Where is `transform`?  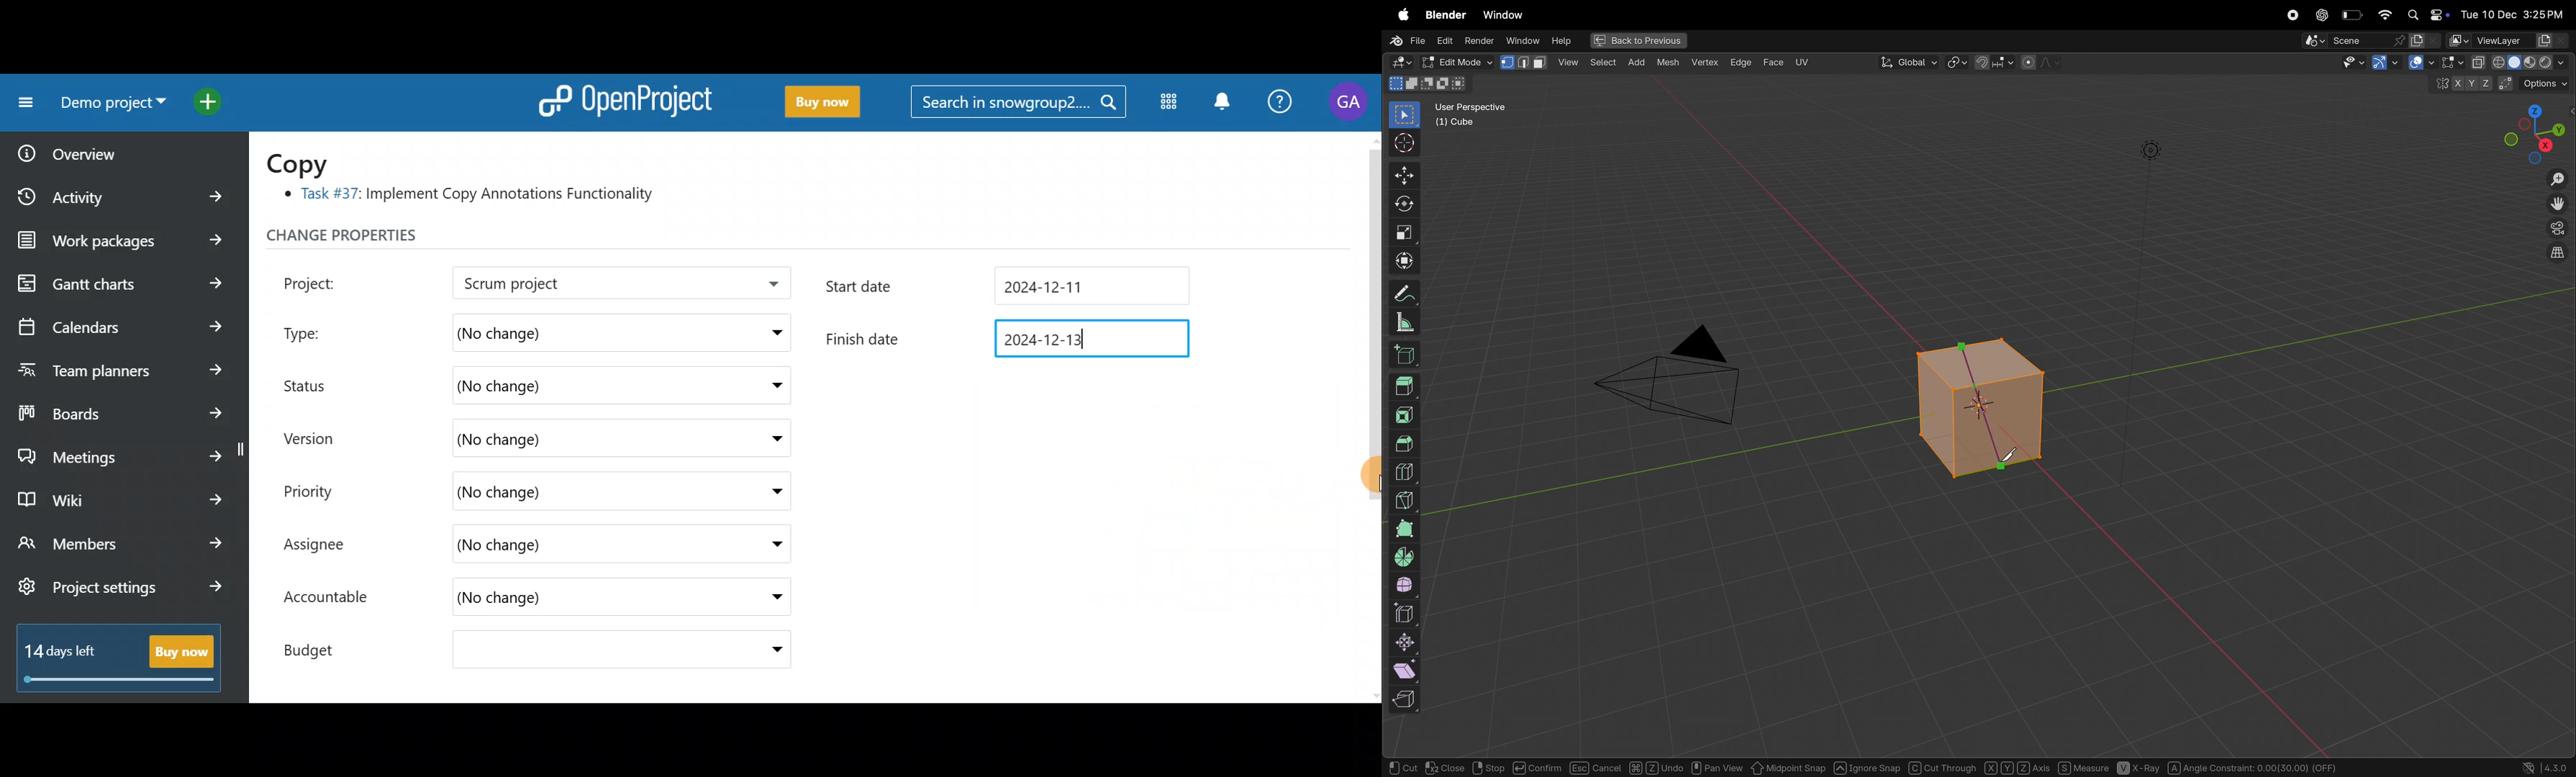
transform is located at coordinates (1401, 261).